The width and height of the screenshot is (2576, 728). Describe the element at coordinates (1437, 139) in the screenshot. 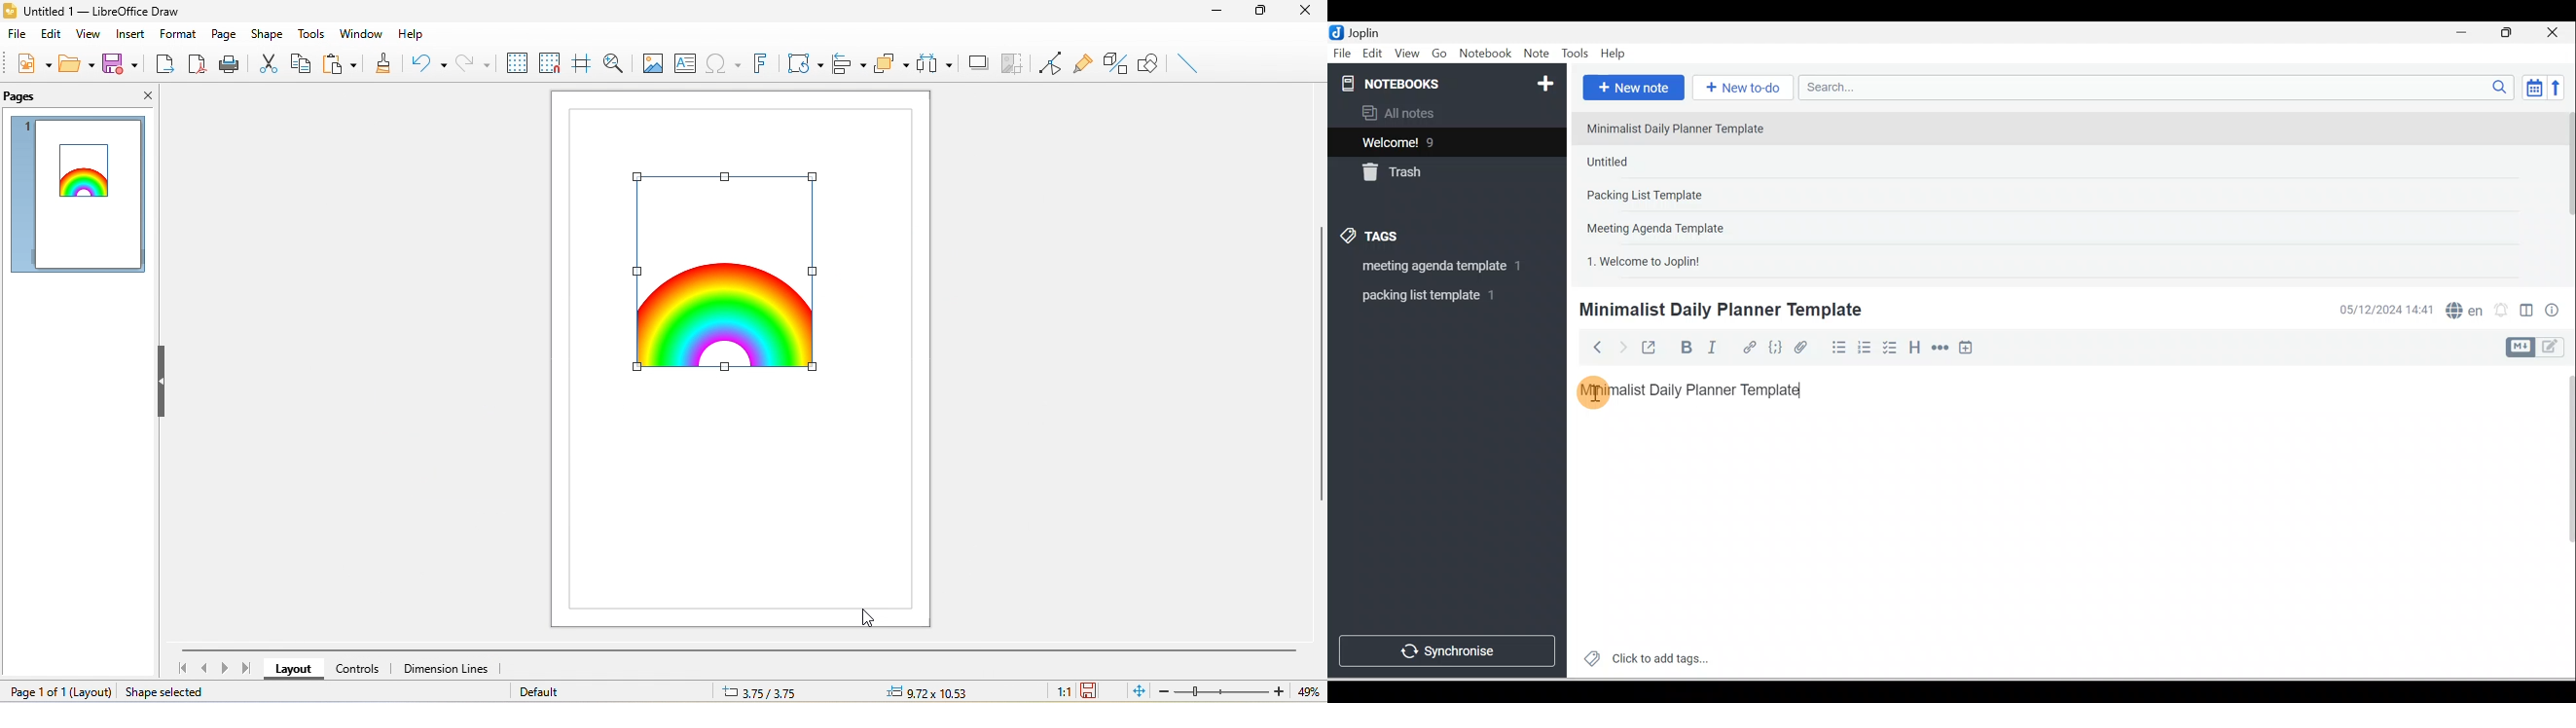

I see `Notes` at that location.